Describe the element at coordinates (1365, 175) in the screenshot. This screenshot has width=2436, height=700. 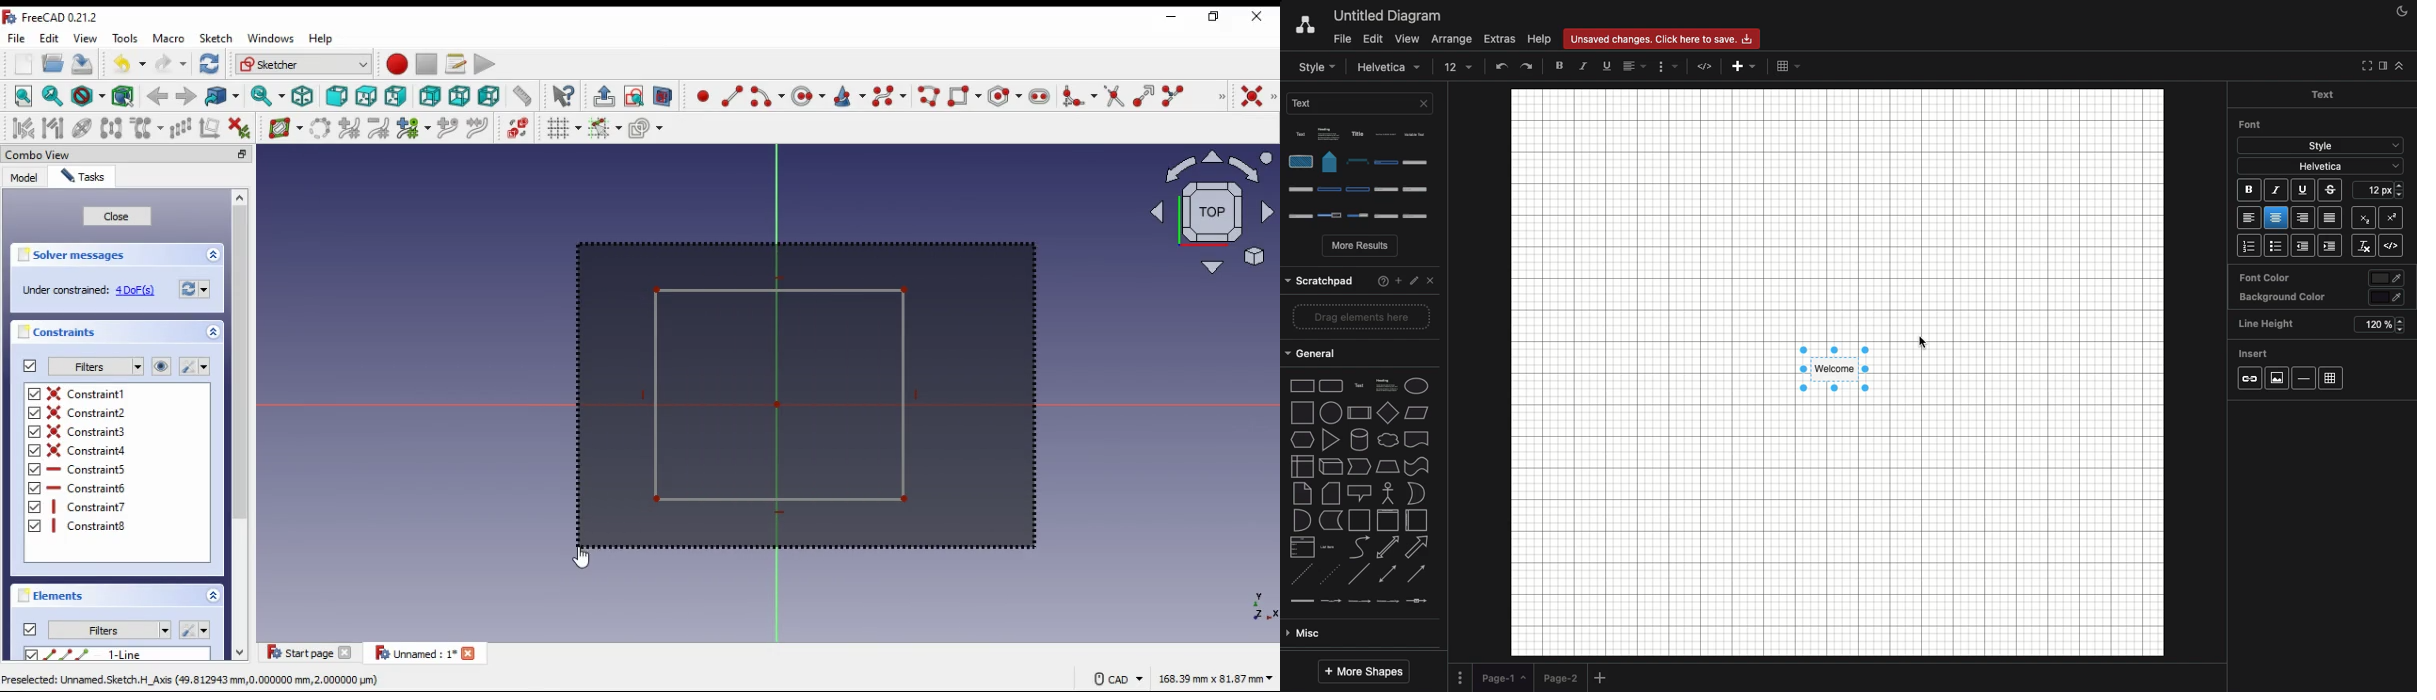
I see `Options` at that location.